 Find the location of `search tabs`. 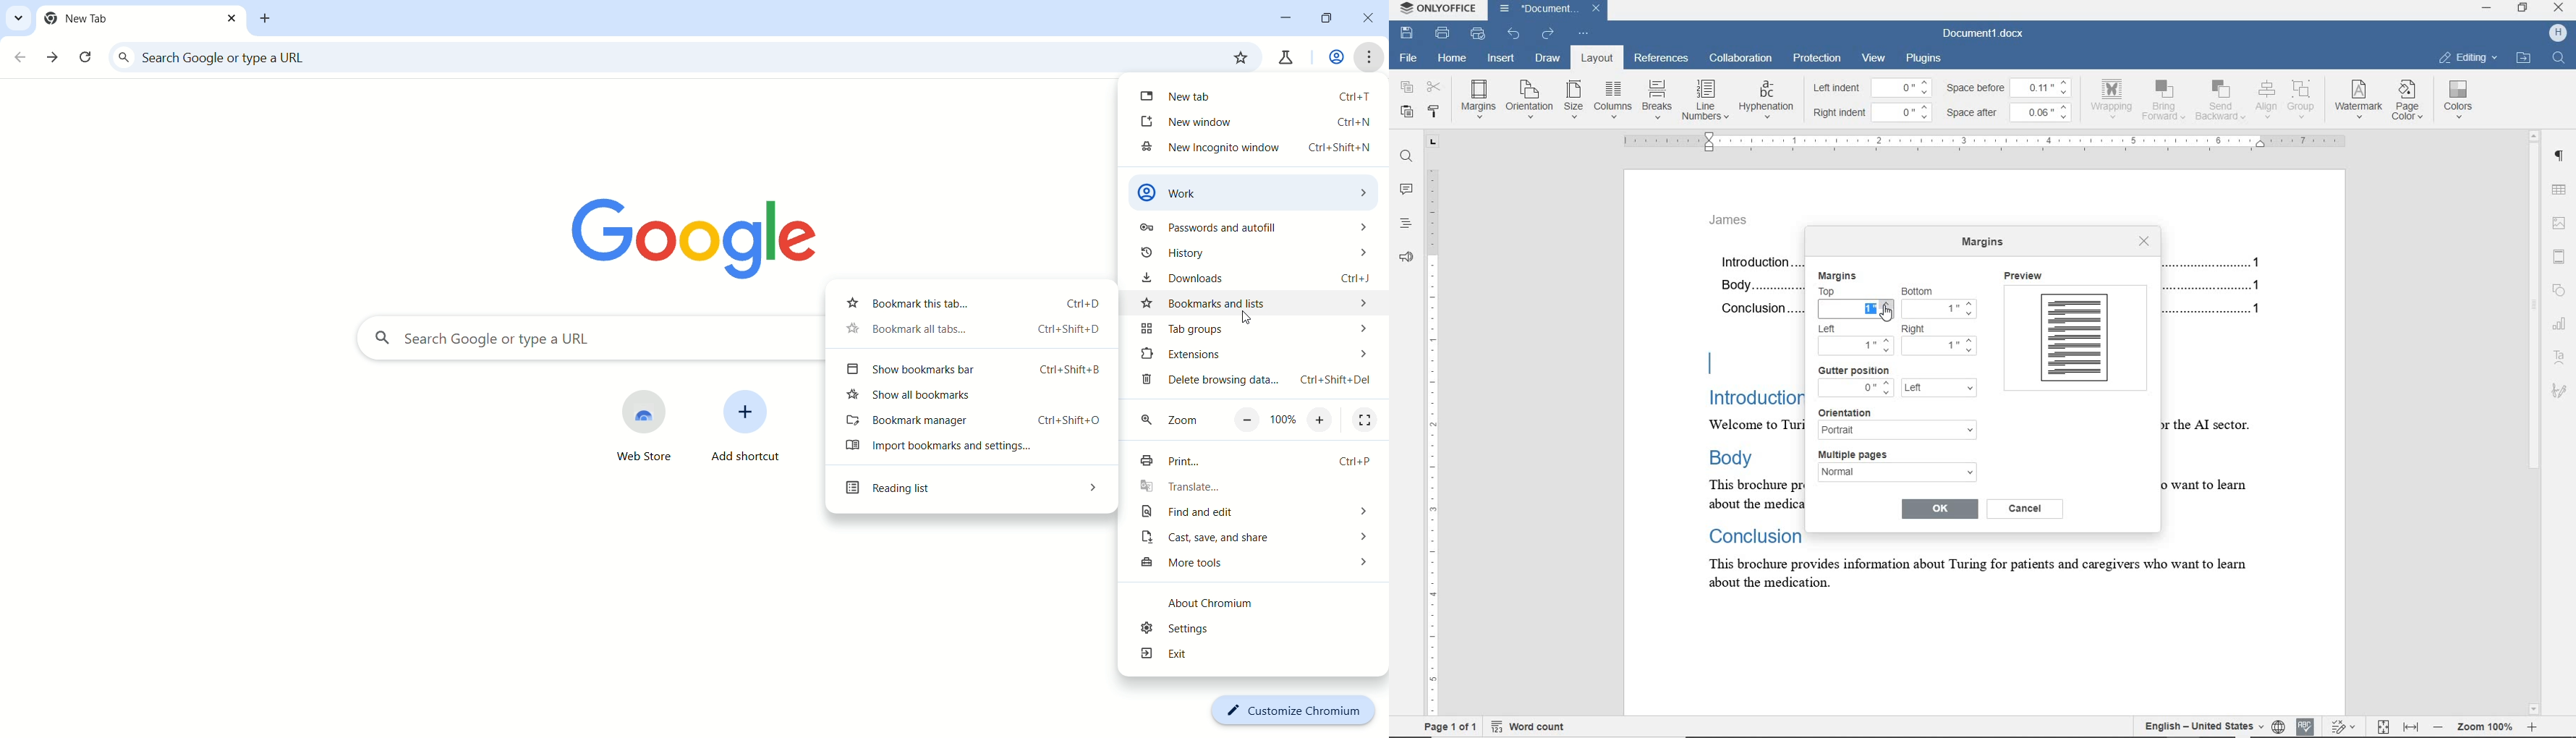

search tabs is located at coordinates (17, 17).